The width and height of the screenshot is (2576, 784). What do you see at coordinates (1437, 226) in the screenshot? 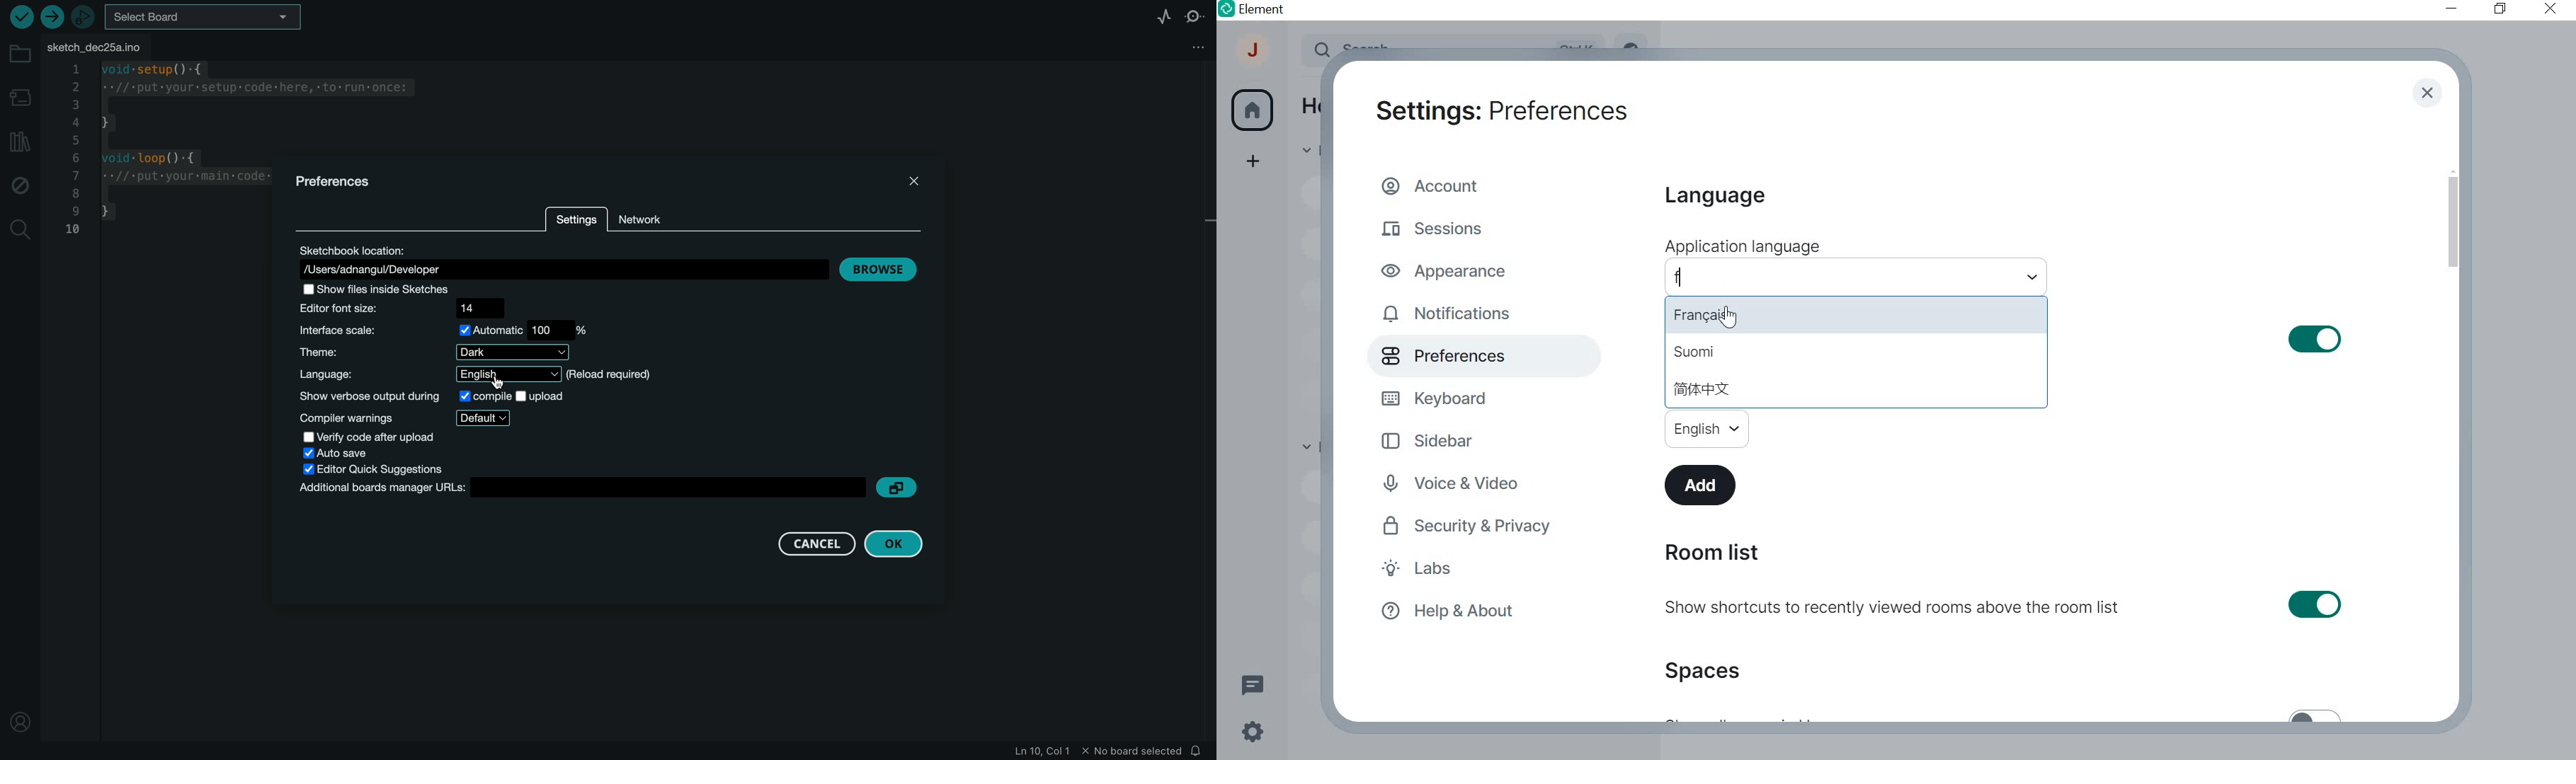
I see `SESSIONS` at bounding box center [1437, 226].